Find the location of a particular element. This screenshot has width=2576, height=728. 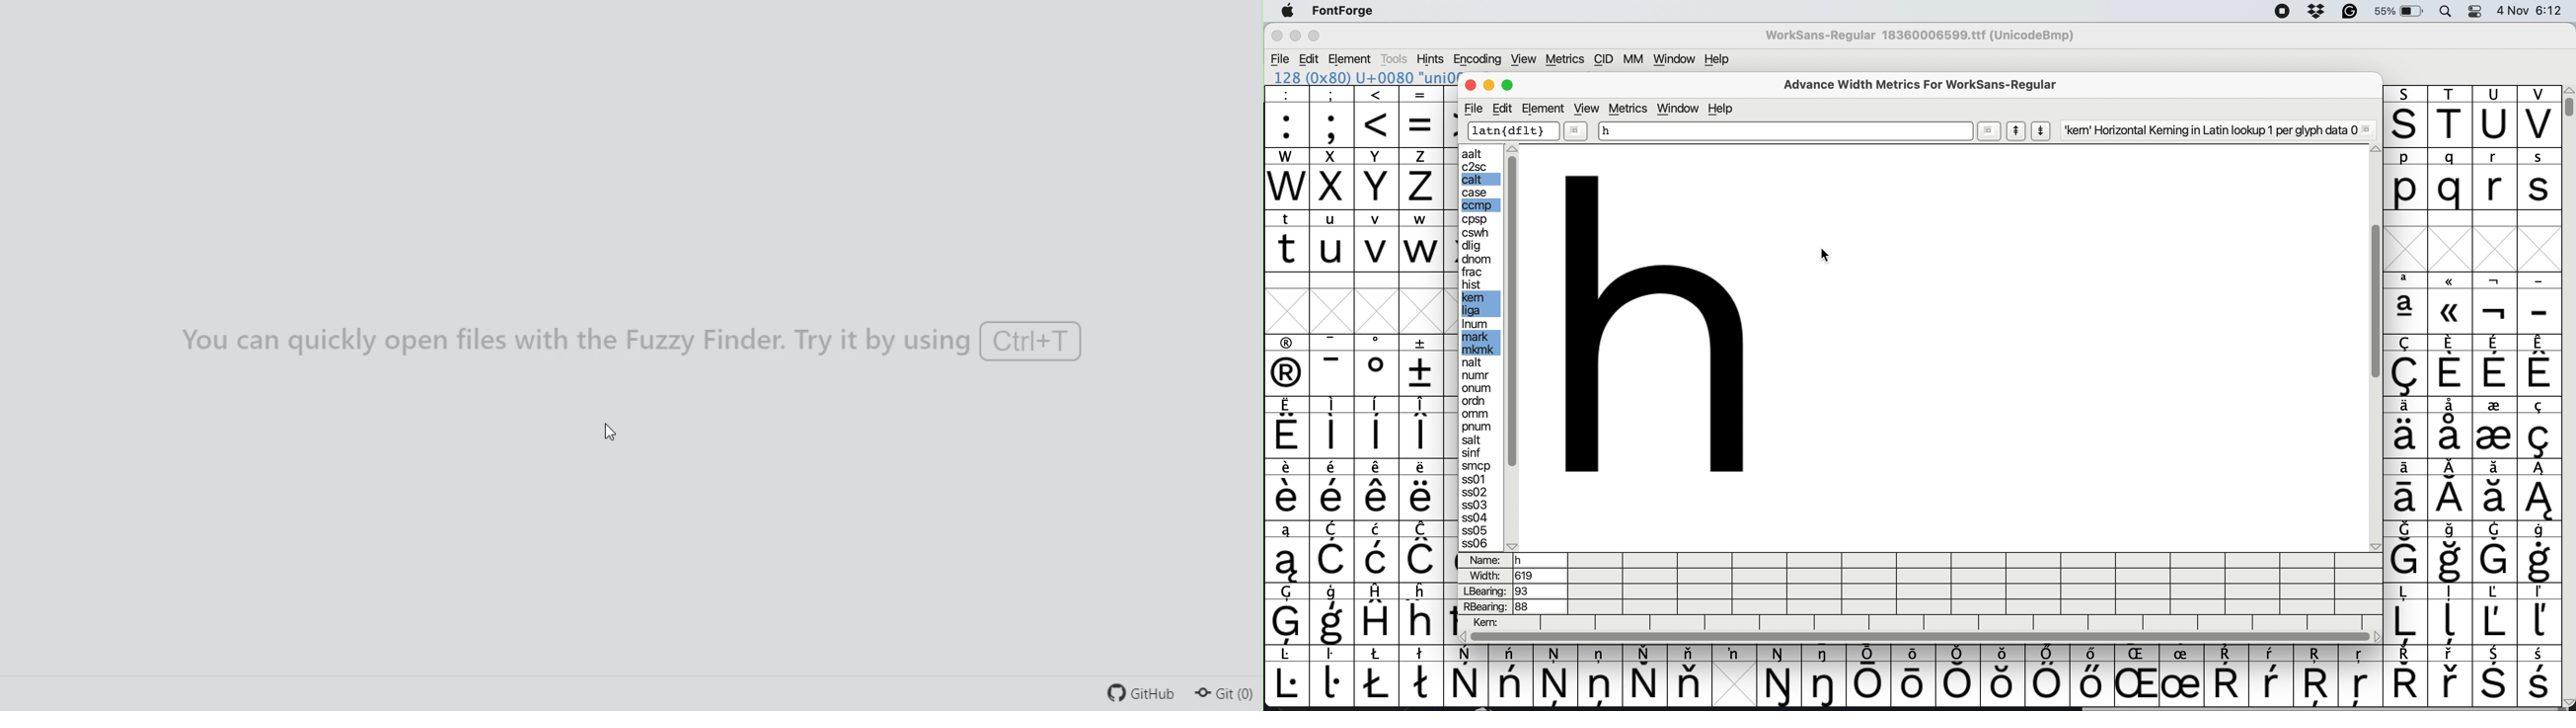

128 (Ox80) U+0080 'uni0 is located at coordinates (1364, 78).